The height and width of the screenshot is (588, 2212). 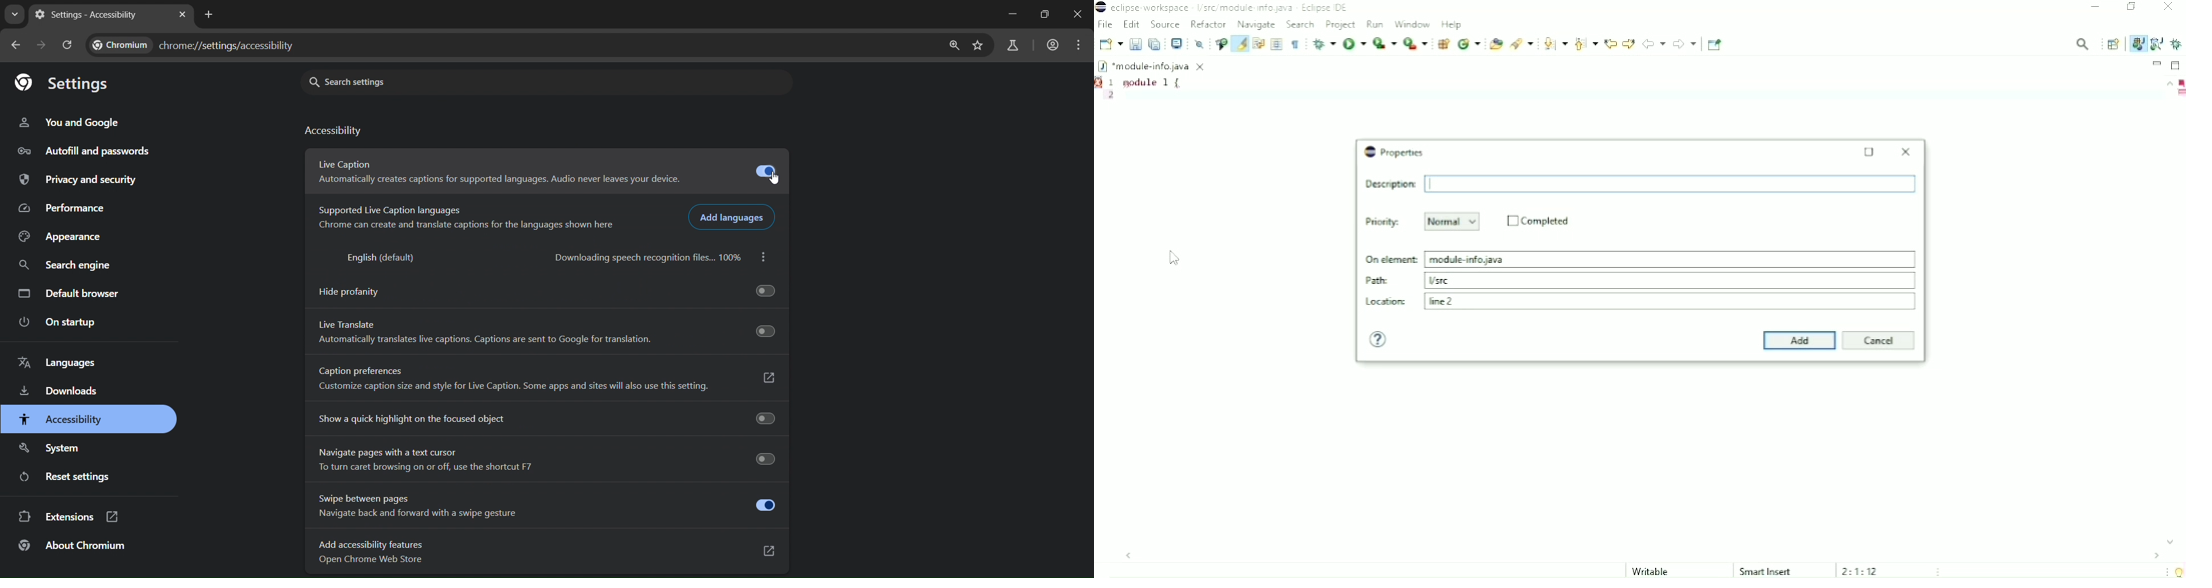 I want to click on , so click(x=1642, y=183).